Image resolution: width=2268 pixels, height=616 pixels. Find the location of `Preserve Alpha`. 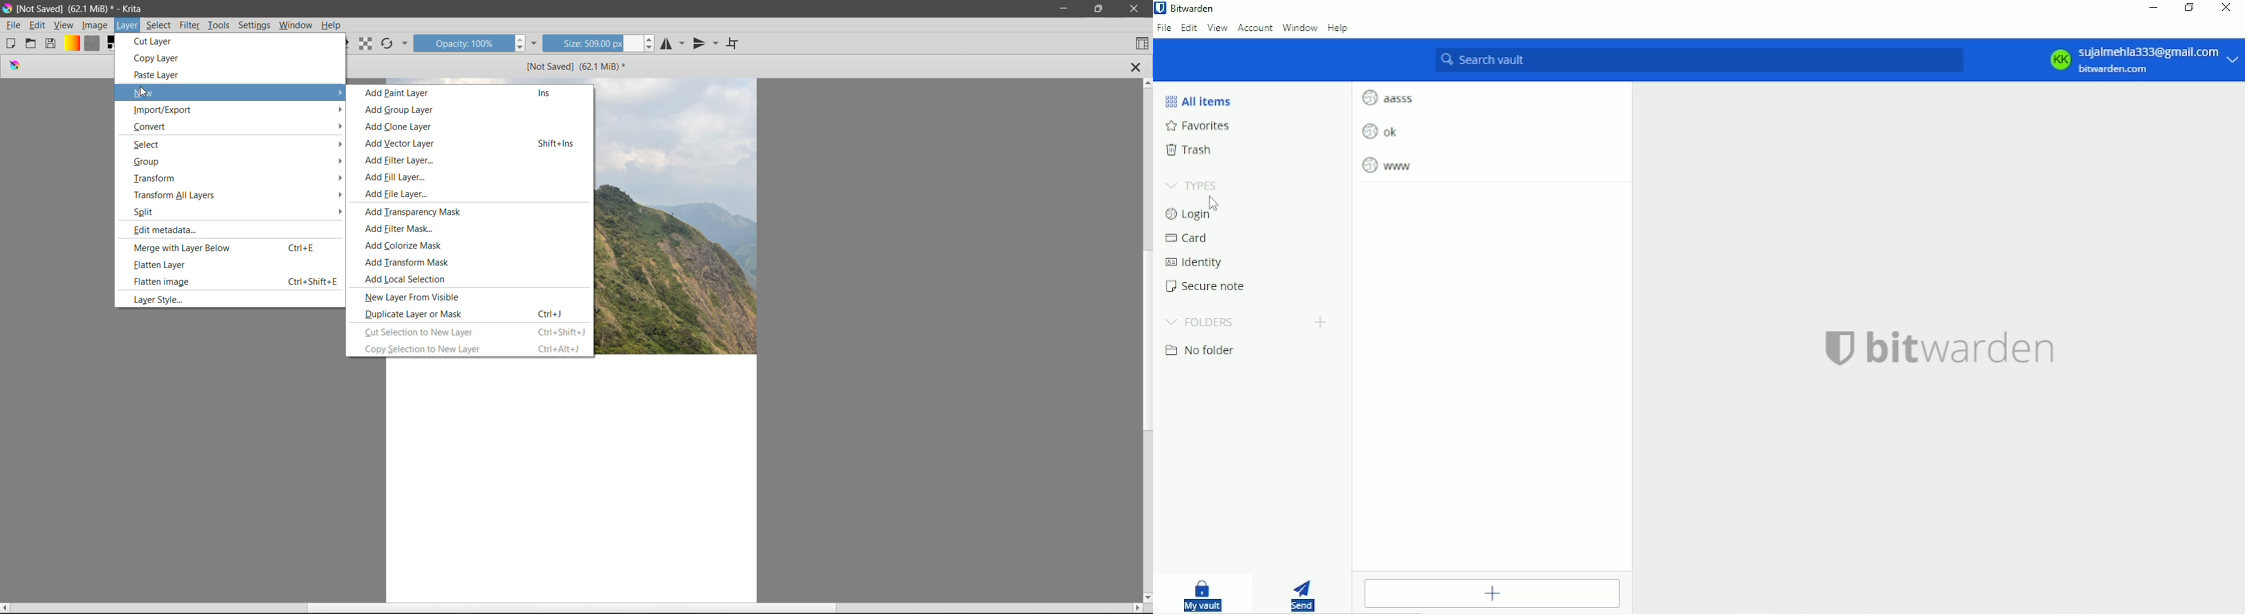

Preserve Alpha is located at coordinates (365, 43).